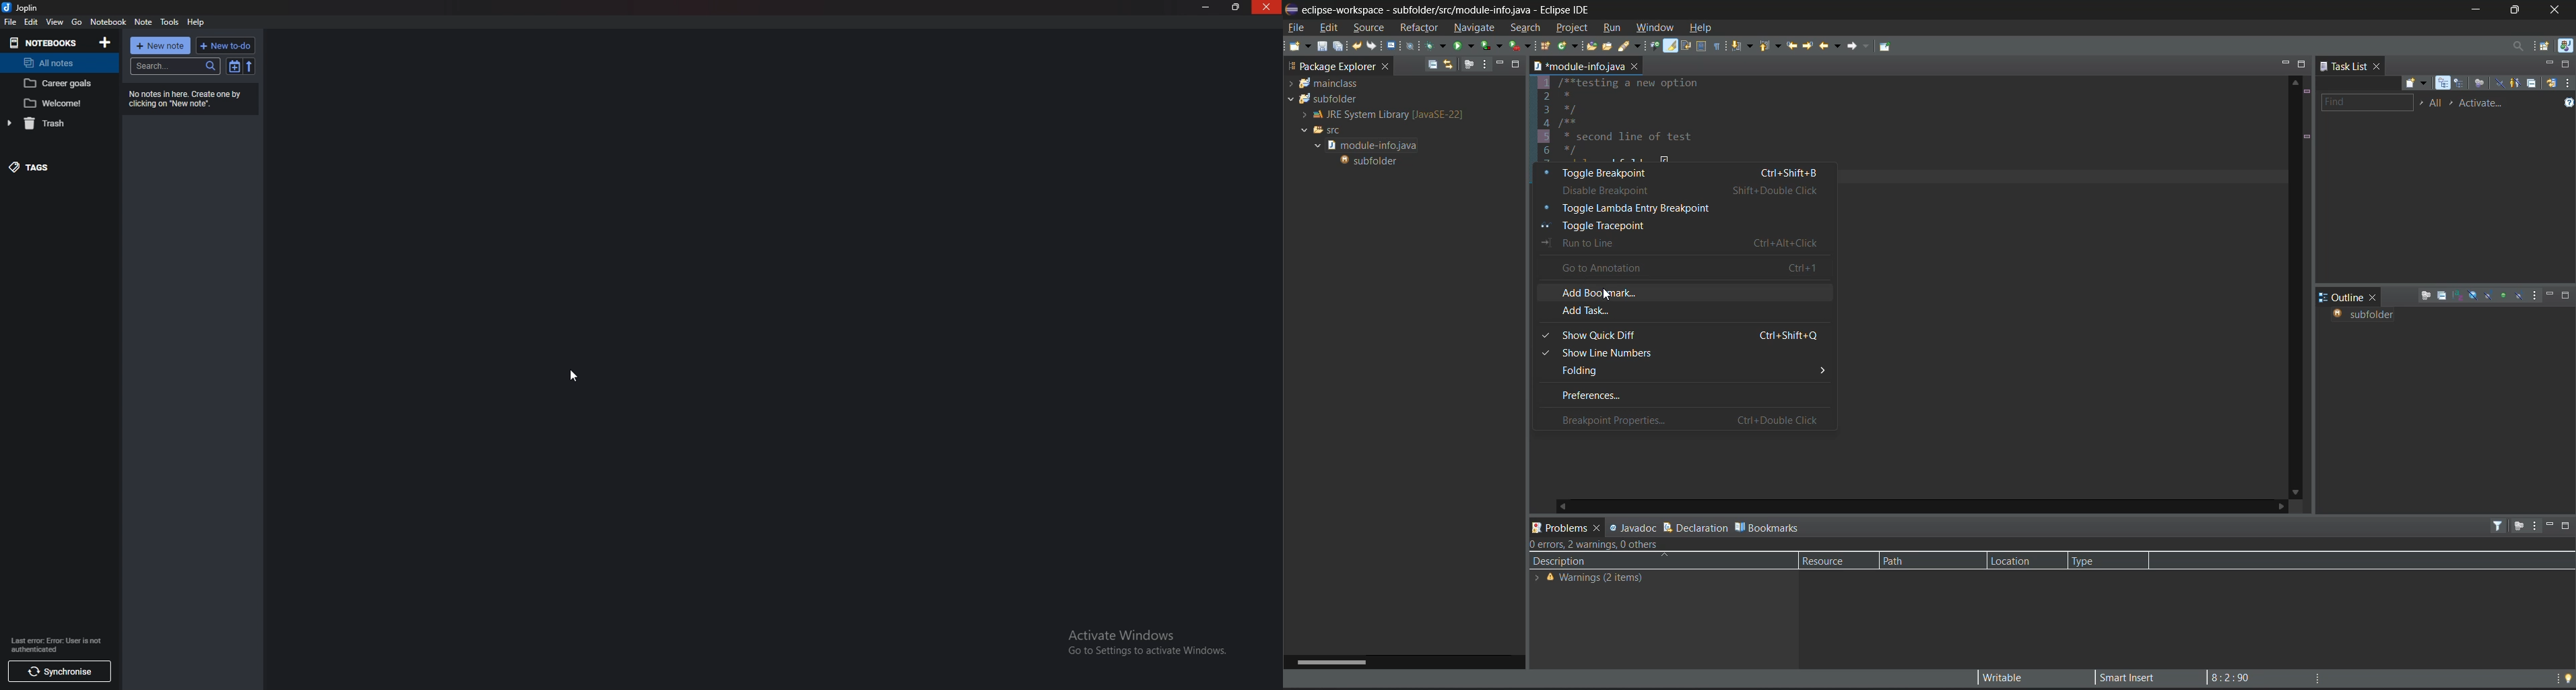  What do you see at coordinates (56, 645) in the screenshot?
I see `Info` at bounding box center [56, 645].